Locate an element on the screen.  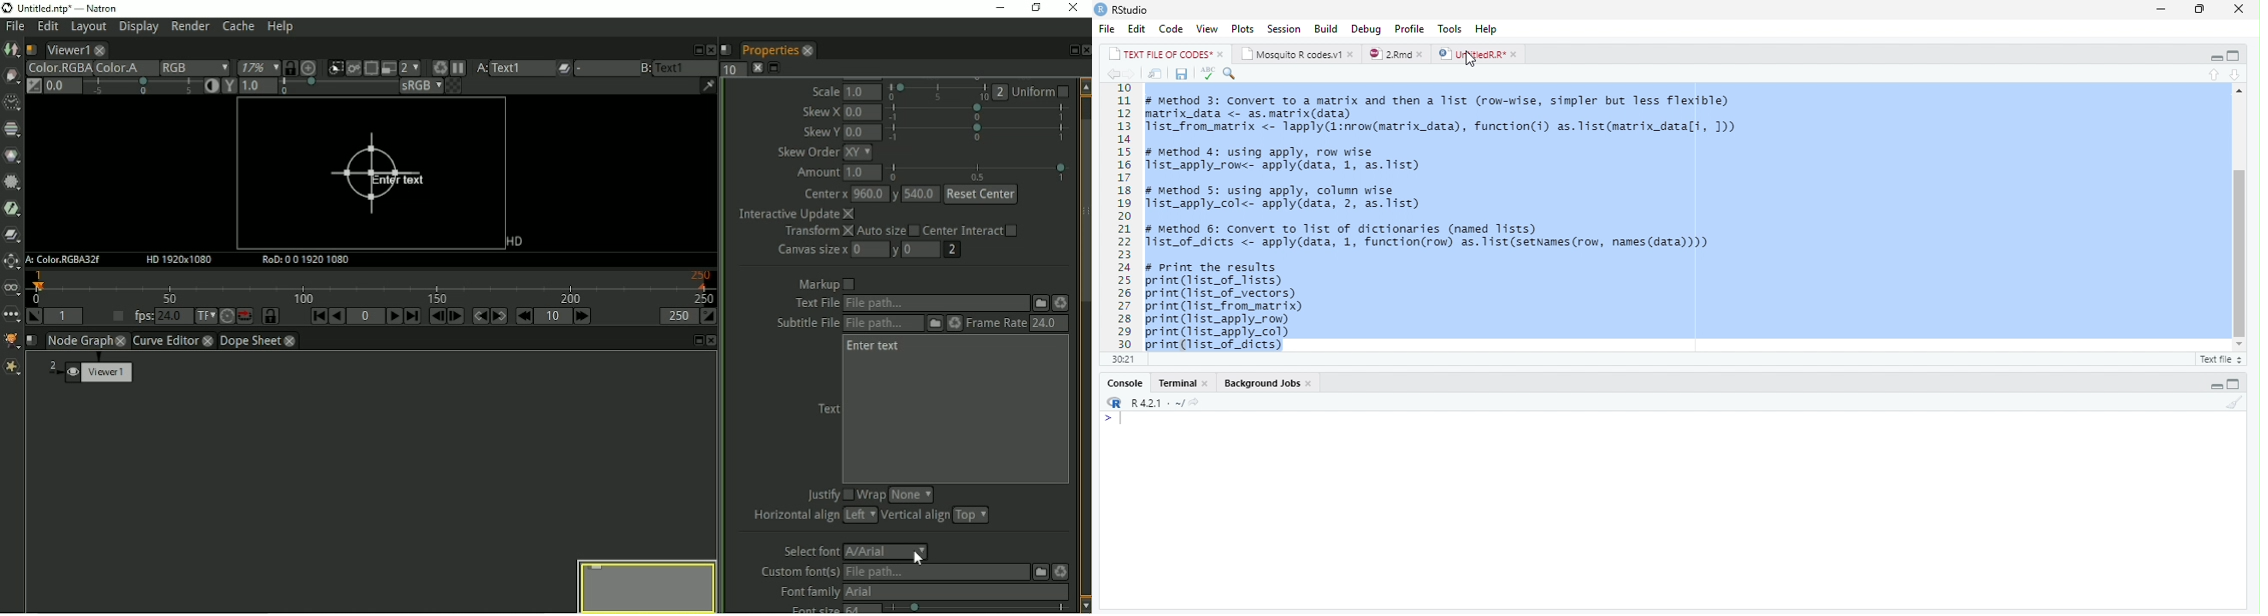
Background Jobs is located at coordinates (1268, 383).